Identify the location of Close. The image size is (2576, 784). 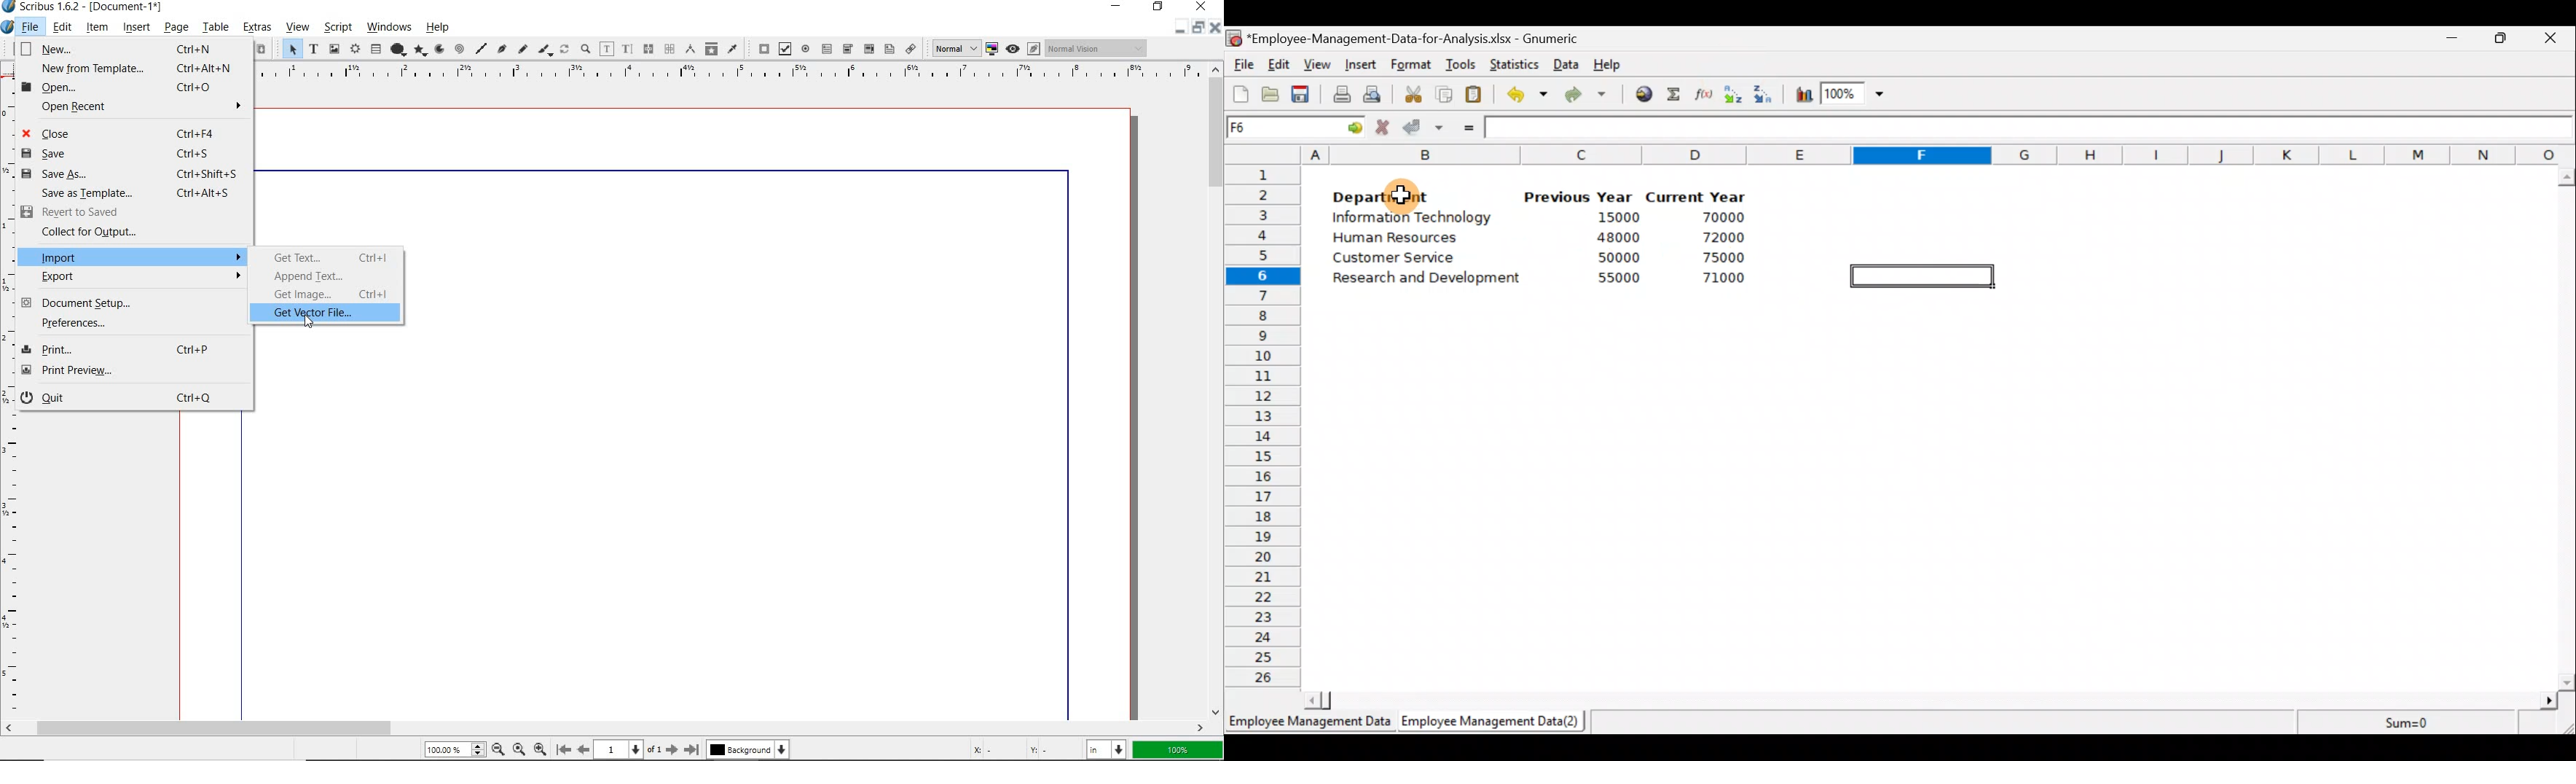
(1217, 27).